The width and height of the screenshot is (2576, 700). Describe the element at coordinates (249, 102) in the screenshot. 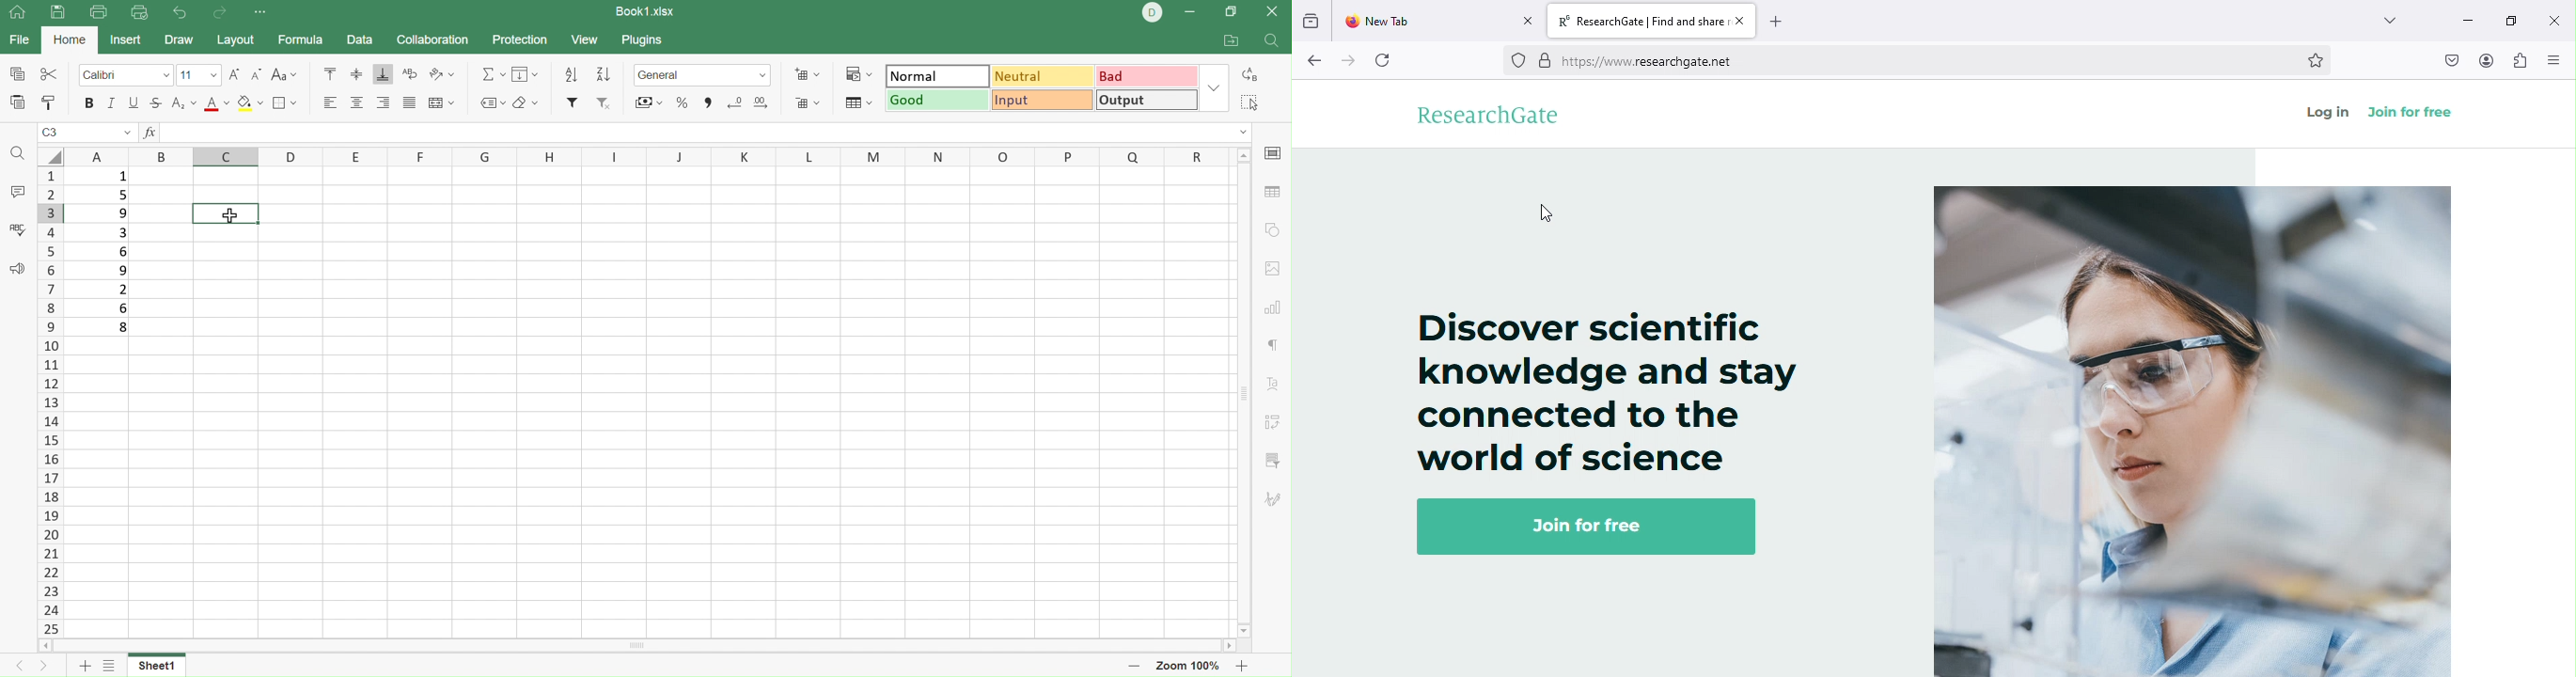

I see `Fill color` at that location.